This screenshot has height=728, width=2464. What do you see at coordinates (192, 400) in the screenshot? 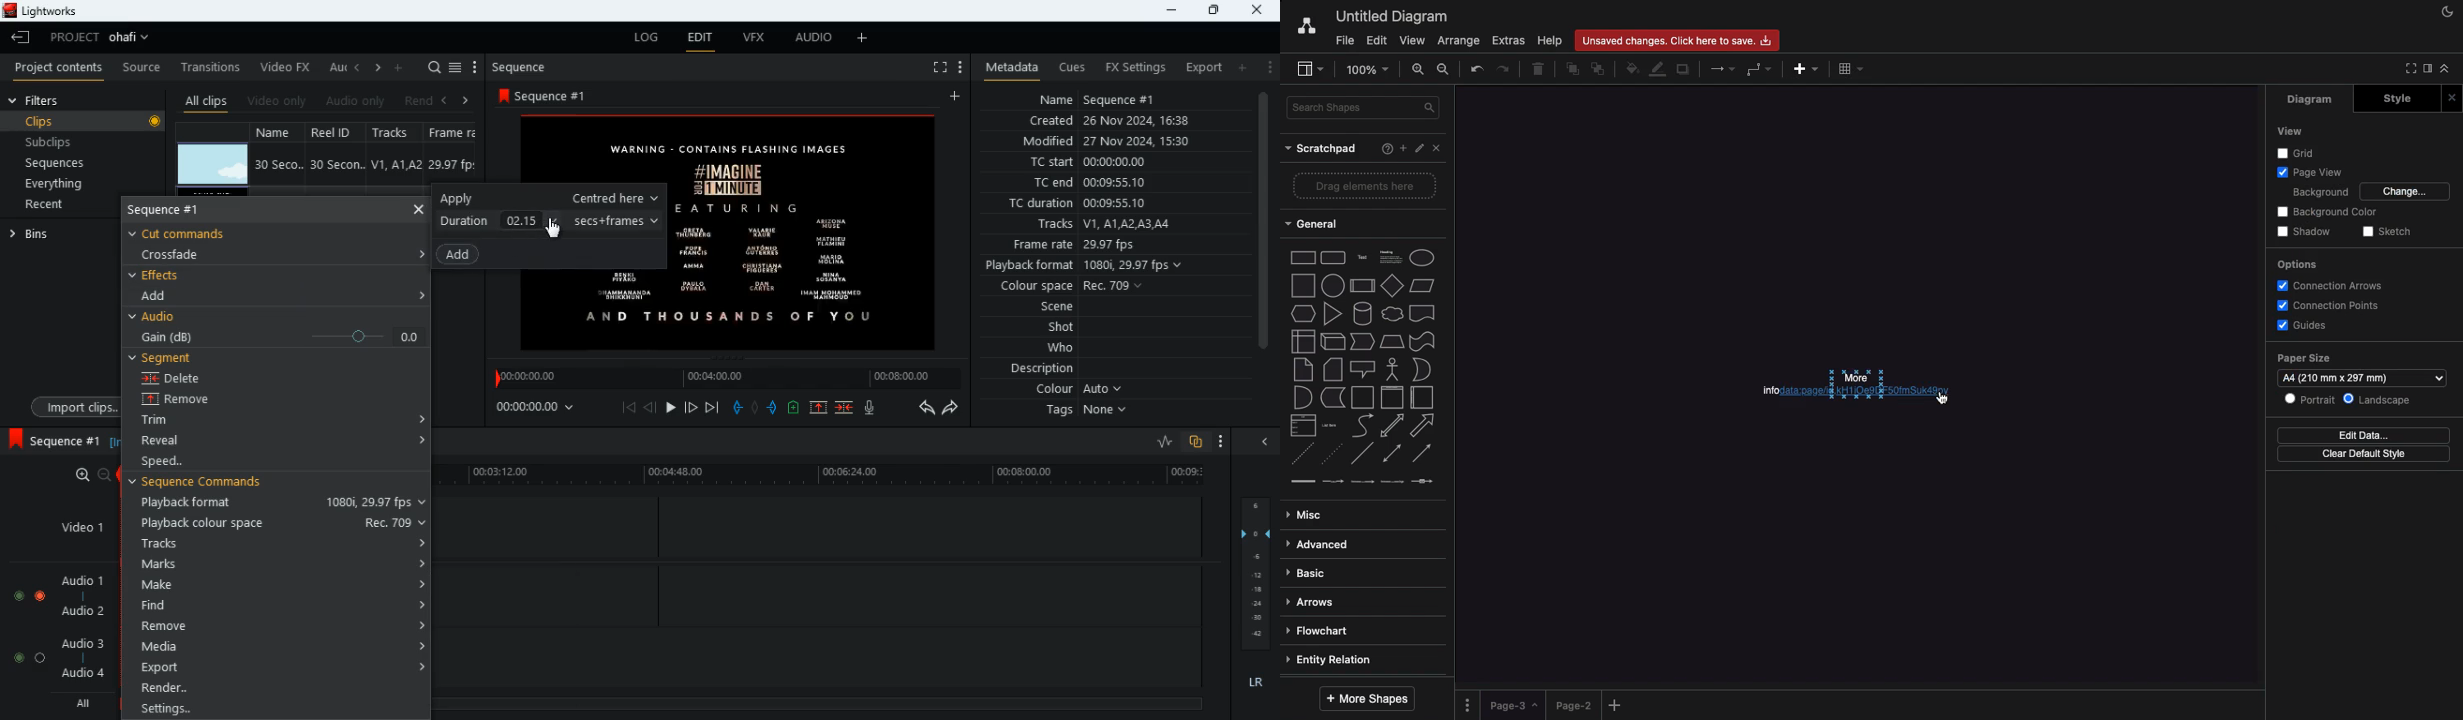
I see `remove` at bounding box center [192, 400].